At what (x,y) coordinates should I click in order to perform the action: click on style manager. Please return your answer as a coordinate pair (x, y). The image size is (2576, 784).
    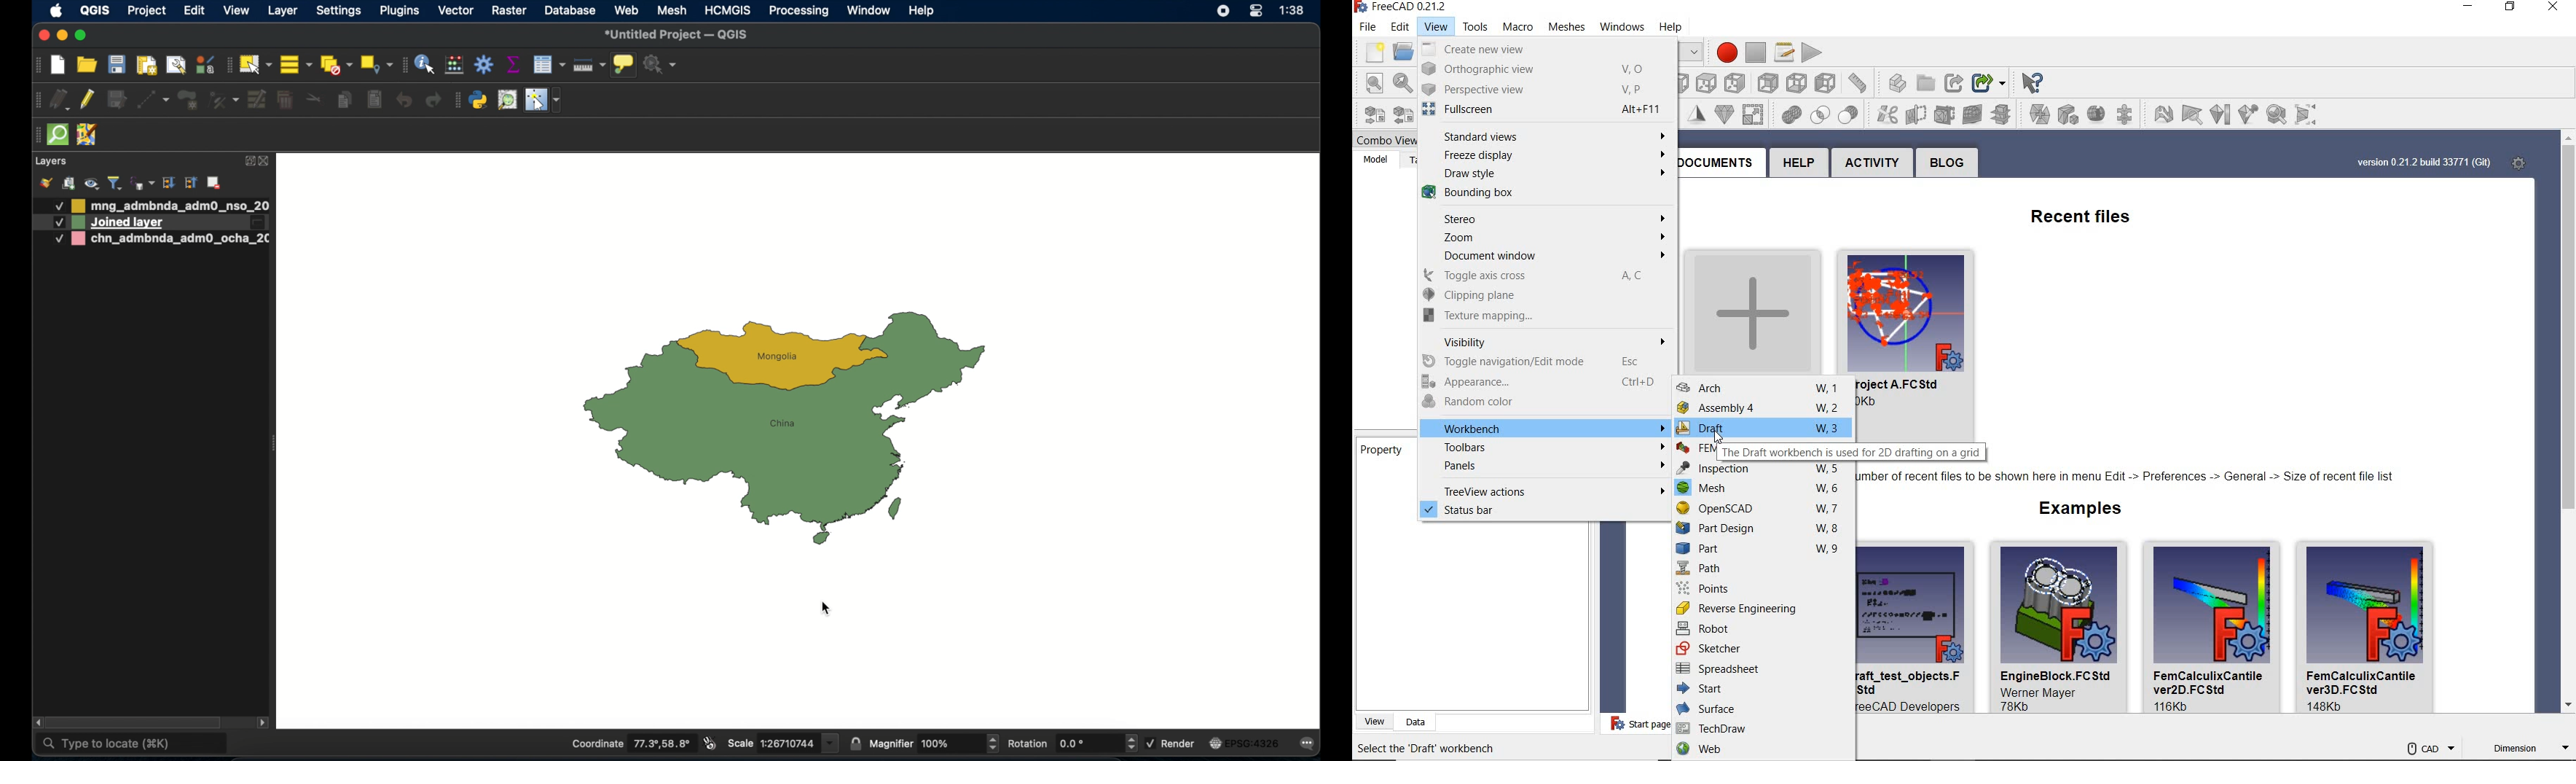
    Looking at the image, I should click on (204, 64).